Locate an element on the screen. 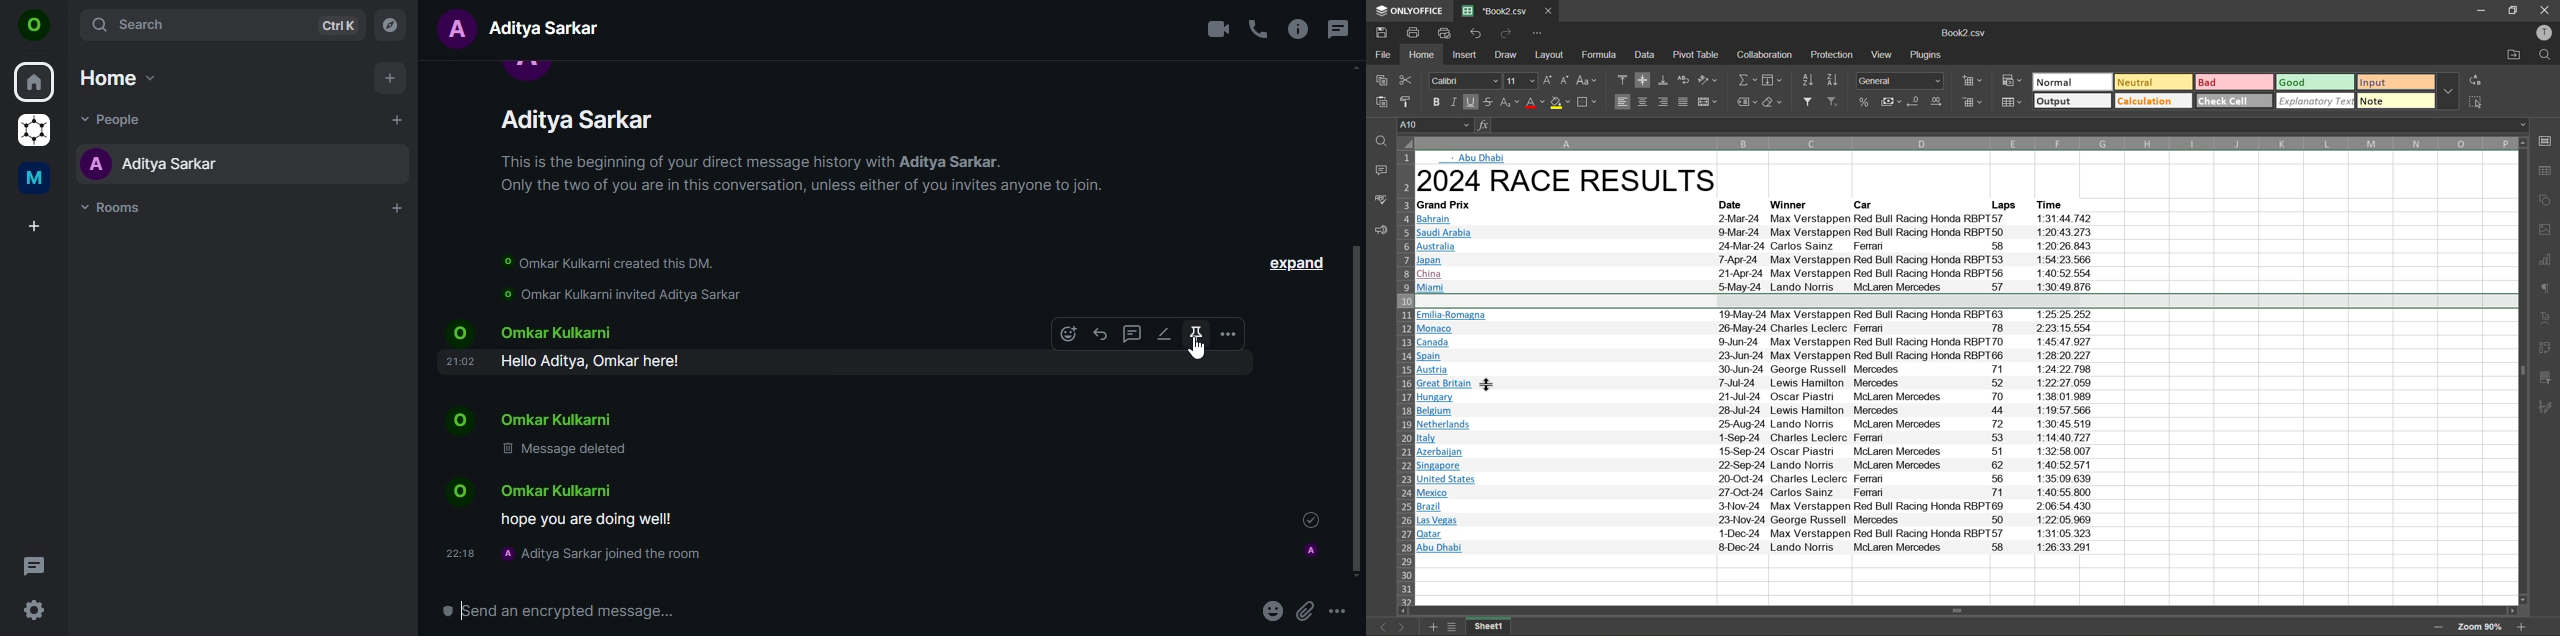 Image resolution: width=2576 pixels, height=644 pixels. zoom in is located at coordinates (2525, 627).